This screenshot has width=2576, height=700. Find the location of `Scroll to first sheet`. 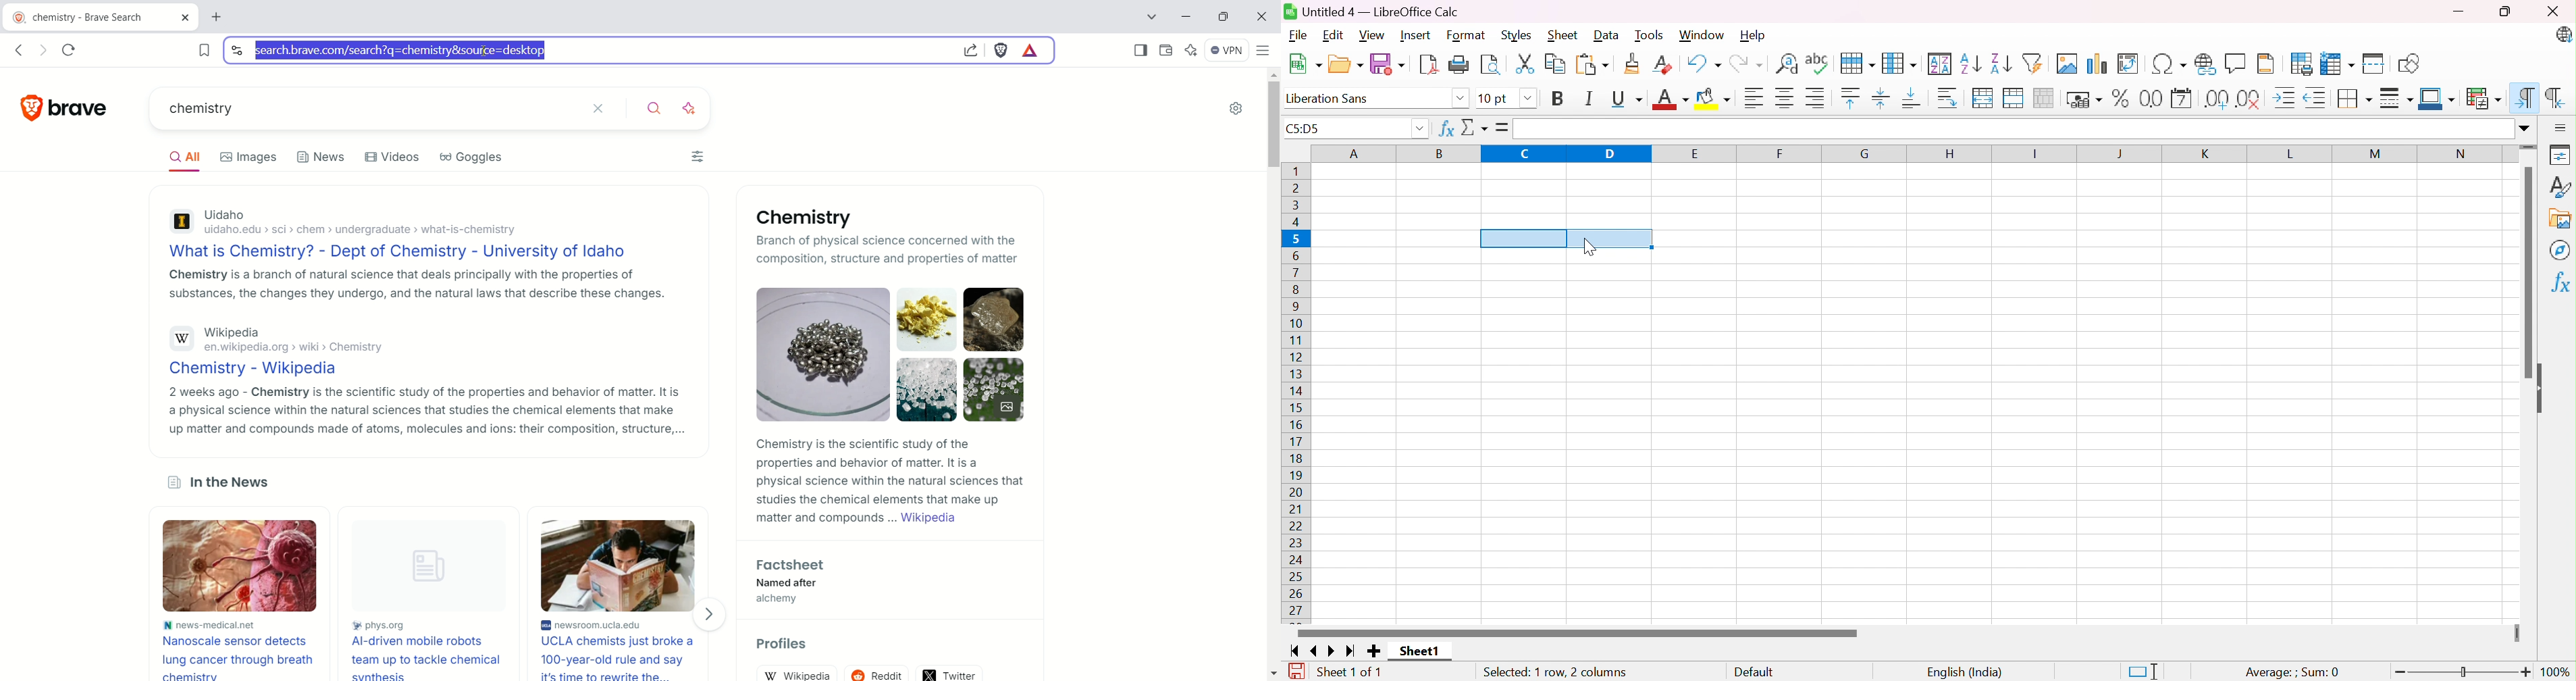

Scroll to first sheet is located at coordinates (1292, 652).